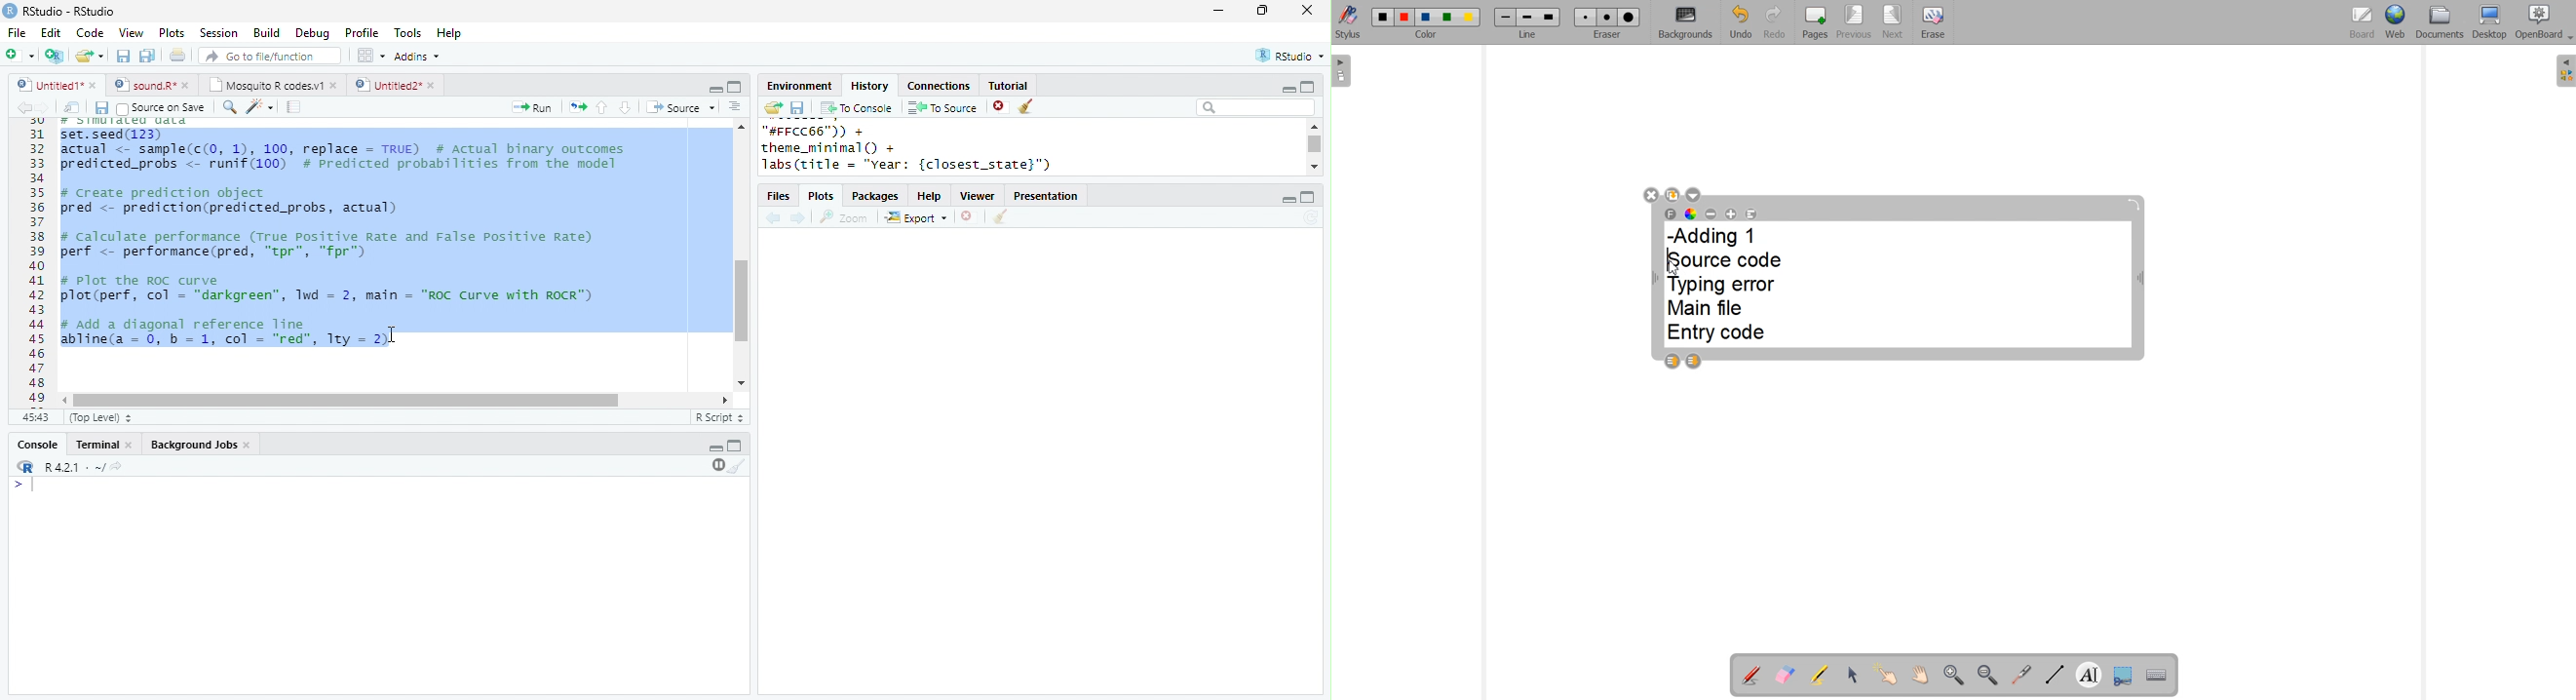  What do you see at coordinates (1311, 217) in the screenshot?
I see `refresh` at bounding box center [1311, 217].